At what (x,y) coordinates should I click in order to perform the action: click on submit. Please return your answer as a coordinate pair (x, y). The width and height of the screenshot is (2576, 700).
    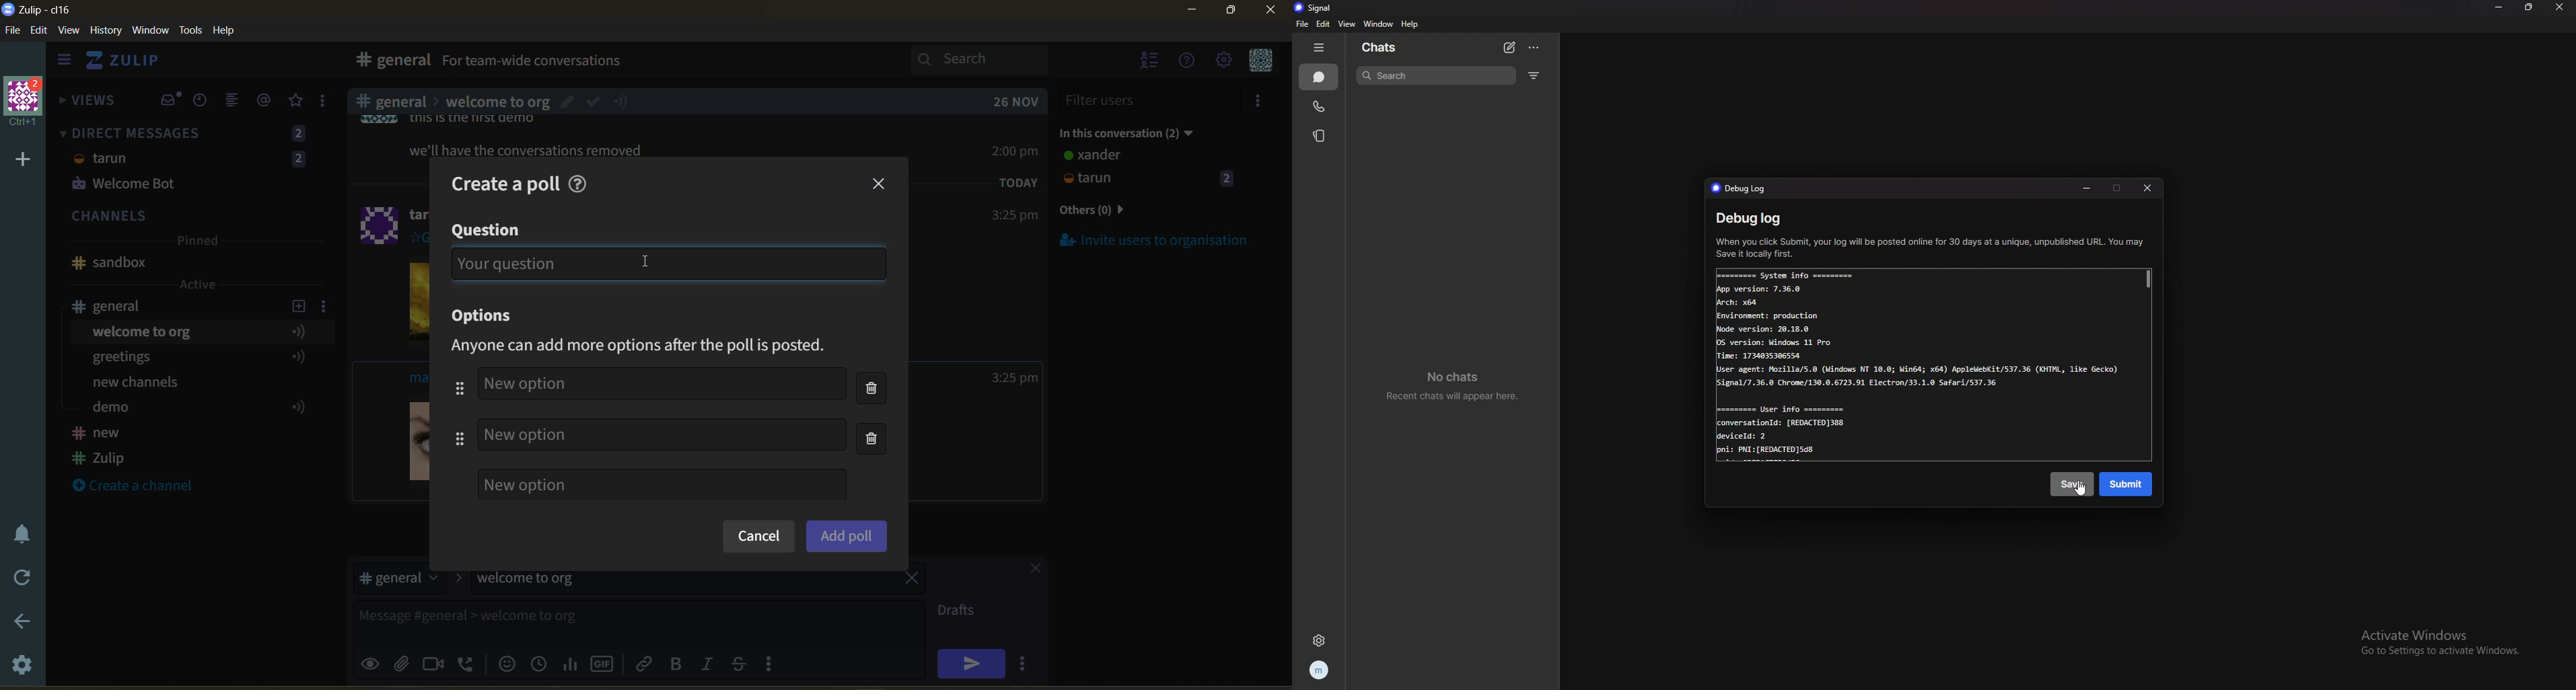
    Looking at the image, I should click on (2128, 485).